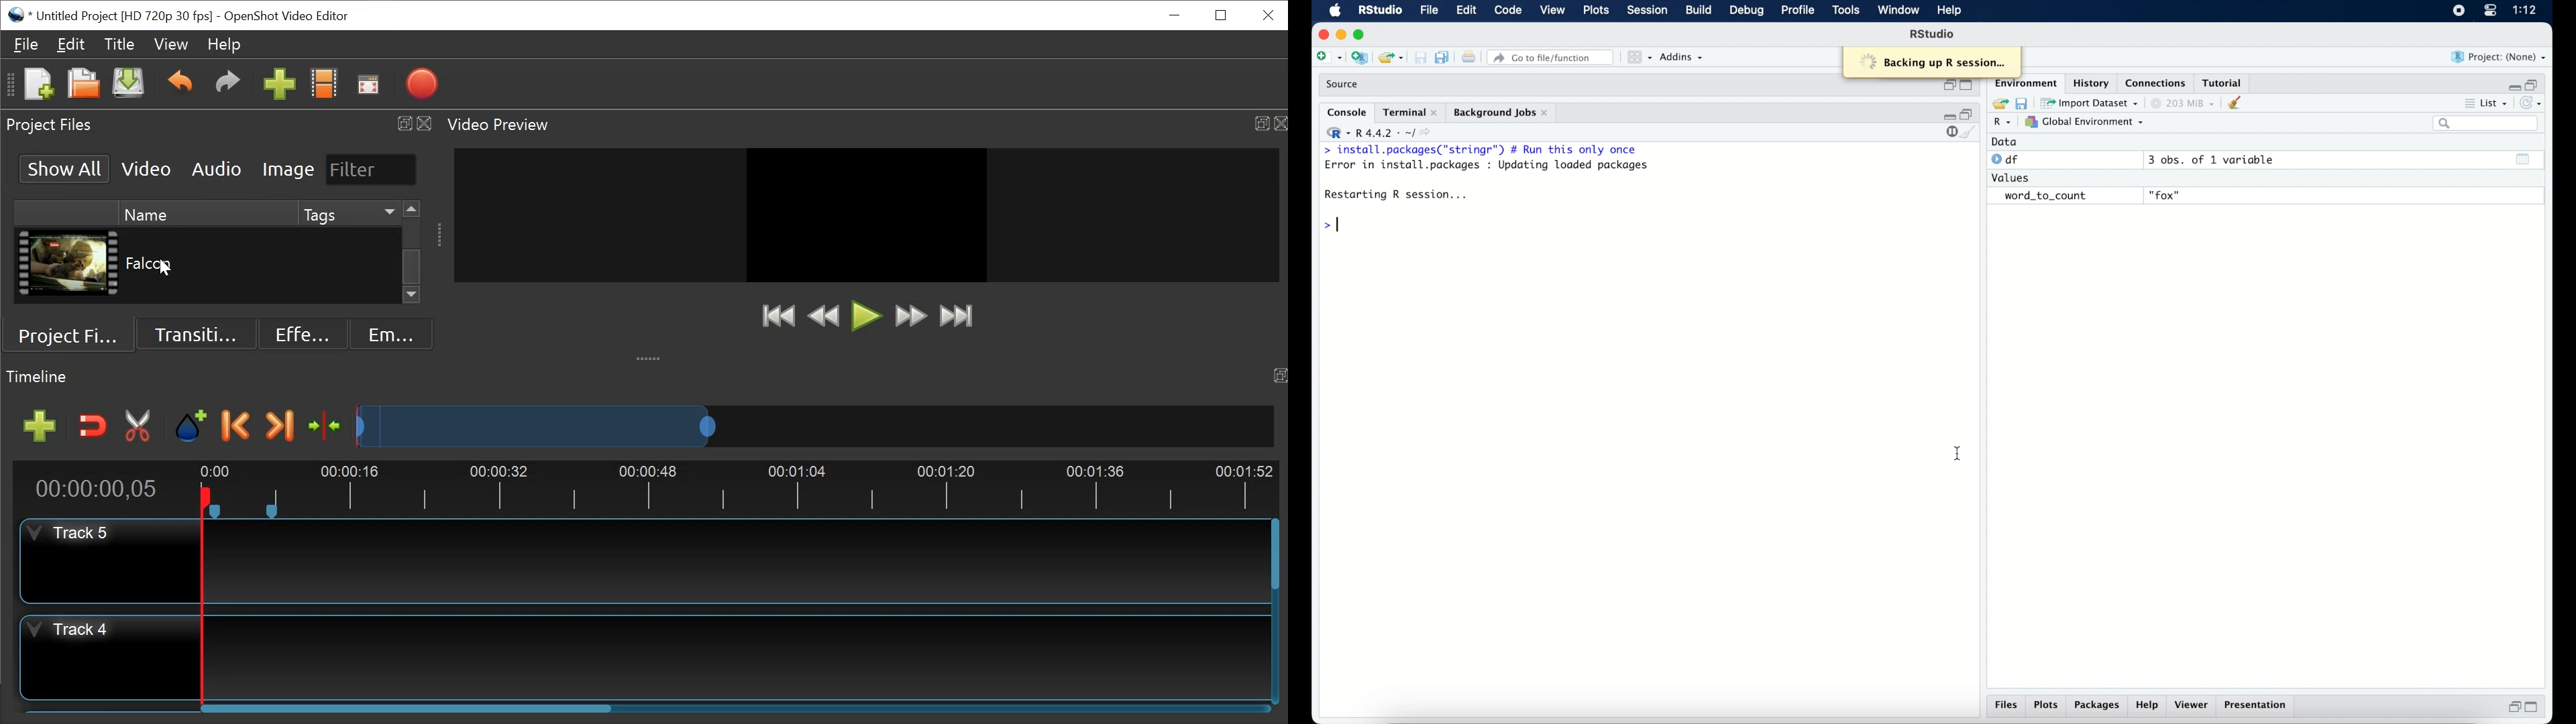 The image size is (2576, 728). What do you see at coordinates (1502, 114) in the screenshot?
I see `background jobs` at bounding box center [1502, 114].